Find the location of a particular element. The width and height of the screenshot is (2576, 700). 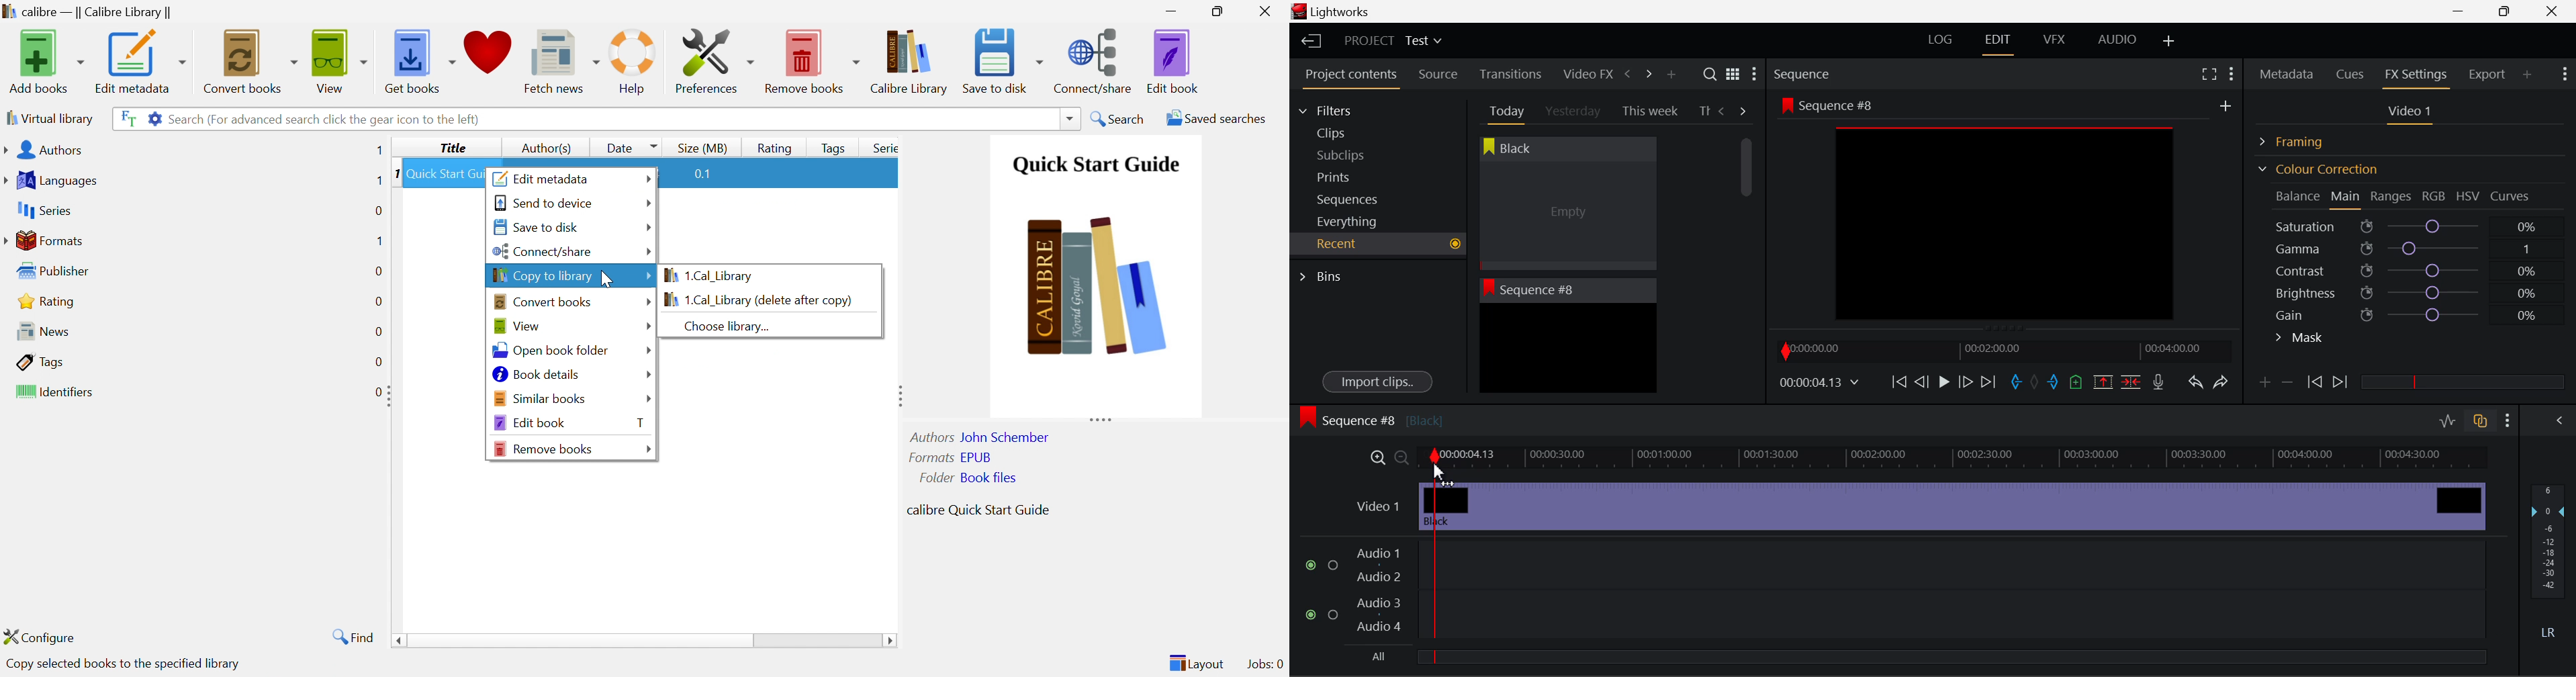

1. Cal_Library (delete after copy) is located at coordinates (755, 300).